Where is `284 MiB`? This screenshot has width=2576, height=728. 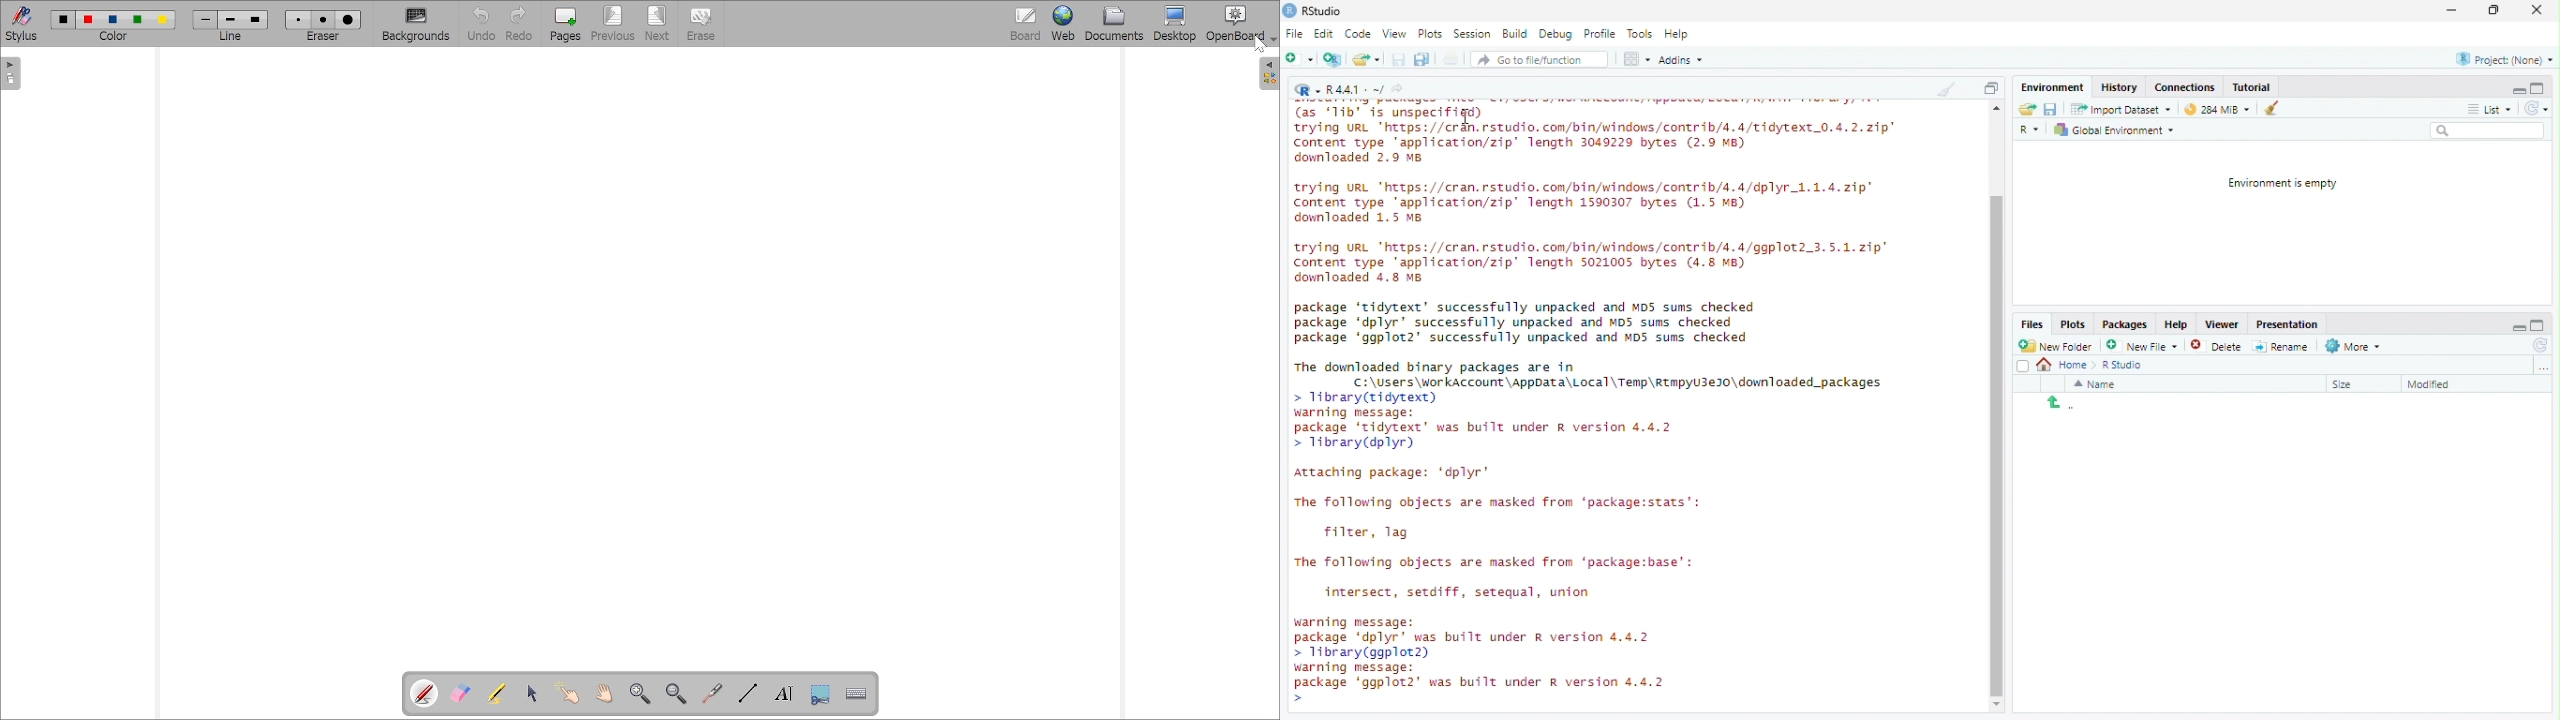
284 MiB is located at coordinates (2214, 107).